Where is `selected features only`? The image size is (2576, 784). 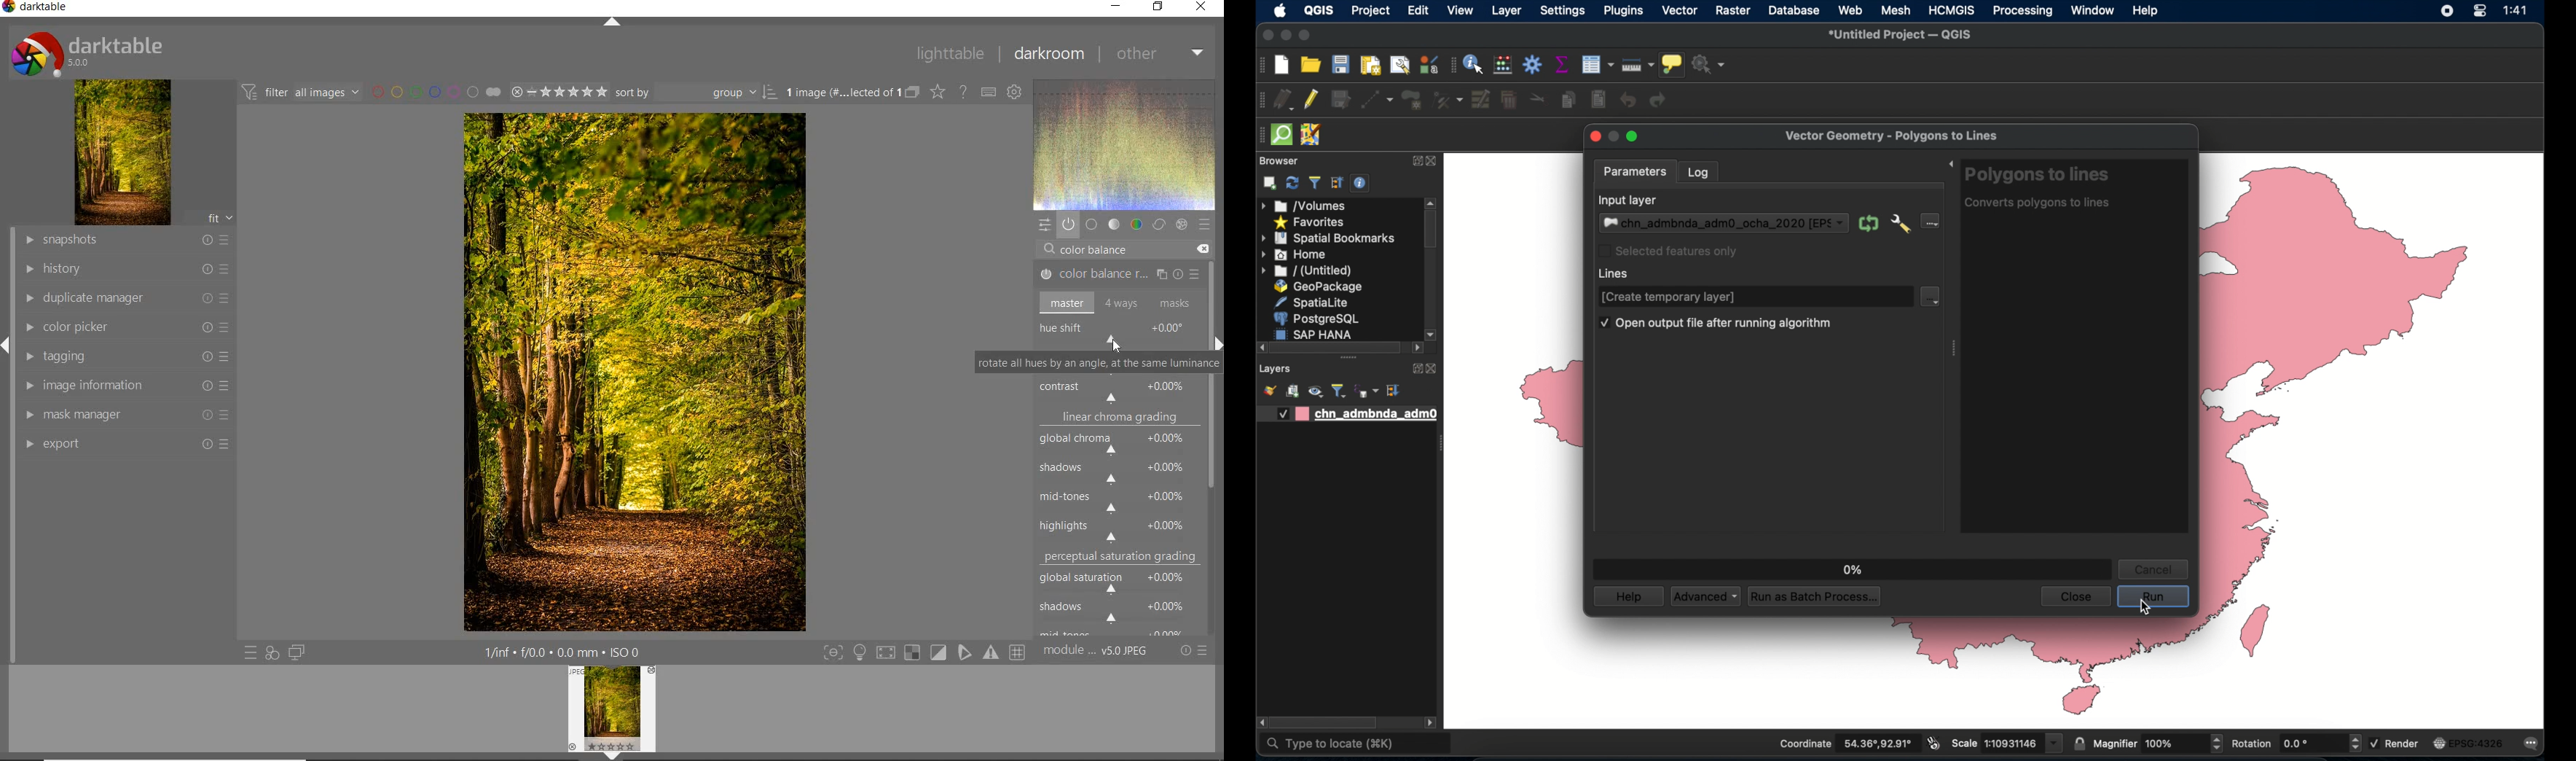 selected features only is located at coordinates (1669, 251).